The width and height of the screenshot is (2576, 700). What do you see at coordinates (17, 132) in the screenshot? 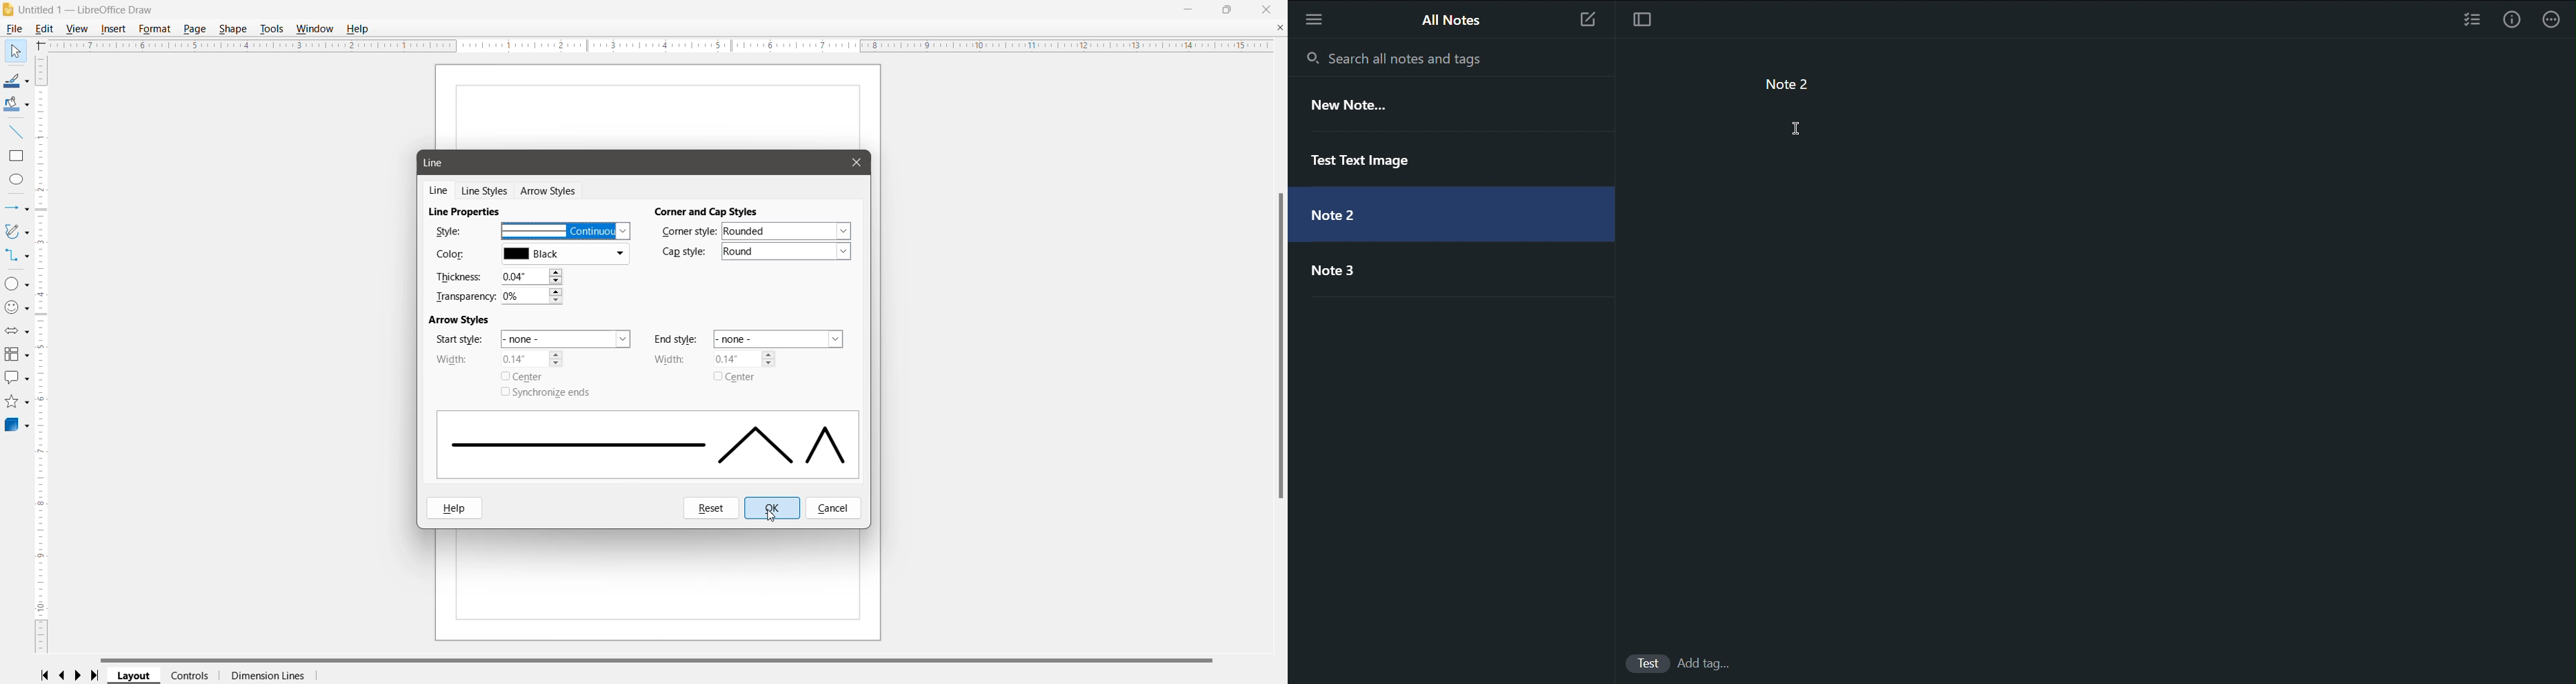
I see `Insert Line` at bounding box center [17, 132].